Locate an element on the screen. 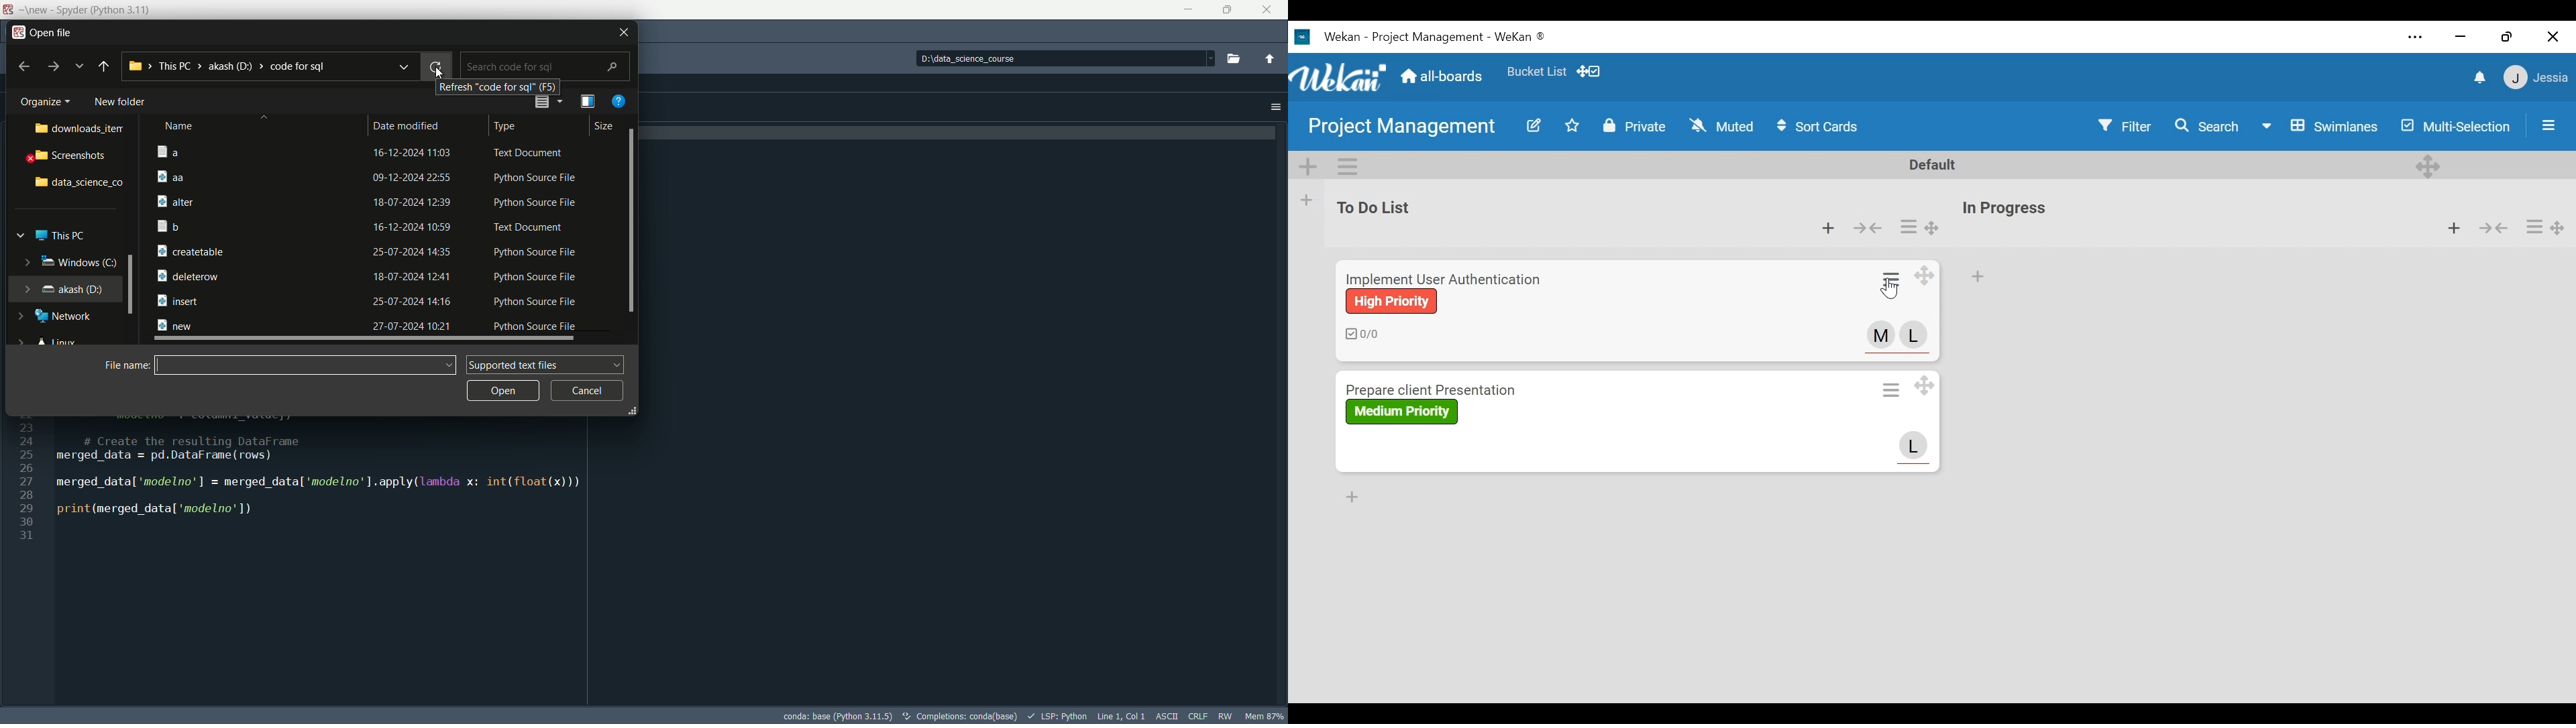  Card Title is located at coordinates (1447, 277).